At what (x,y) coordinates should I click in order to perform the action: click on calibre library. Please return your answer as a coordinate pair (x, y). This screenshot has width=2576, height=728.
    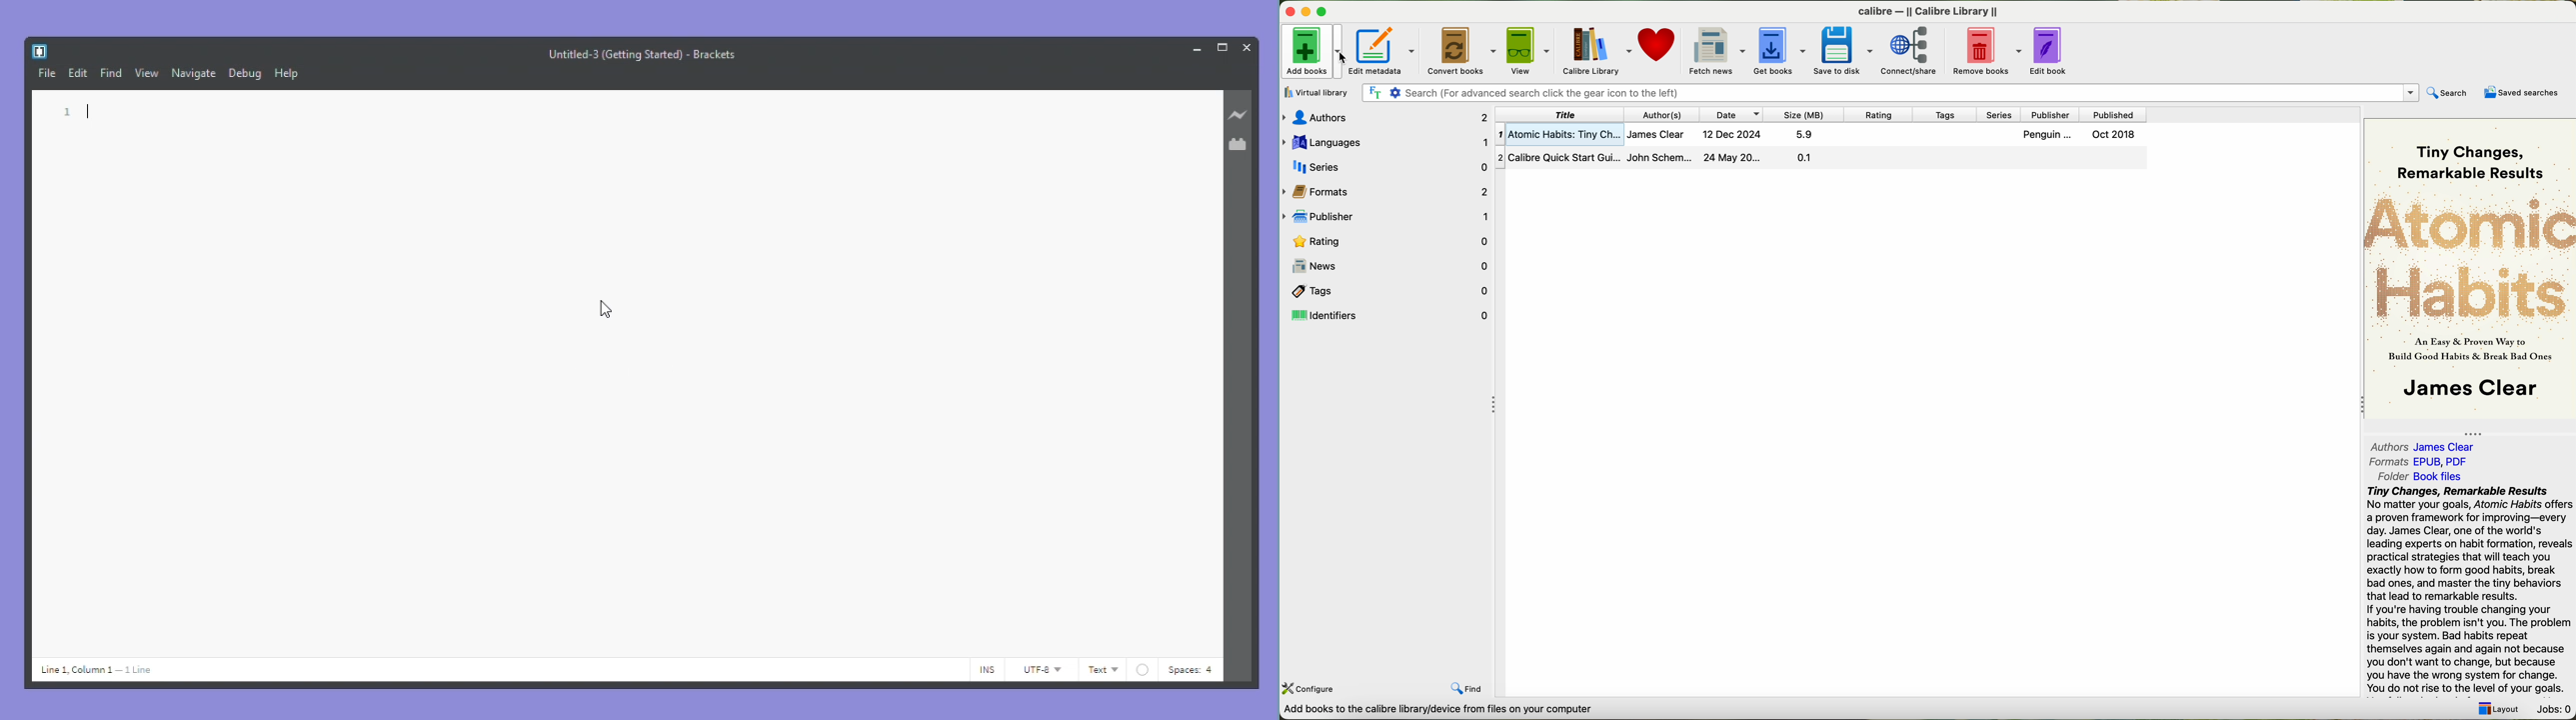
    Looking at the image, I should click on (1595, 50).